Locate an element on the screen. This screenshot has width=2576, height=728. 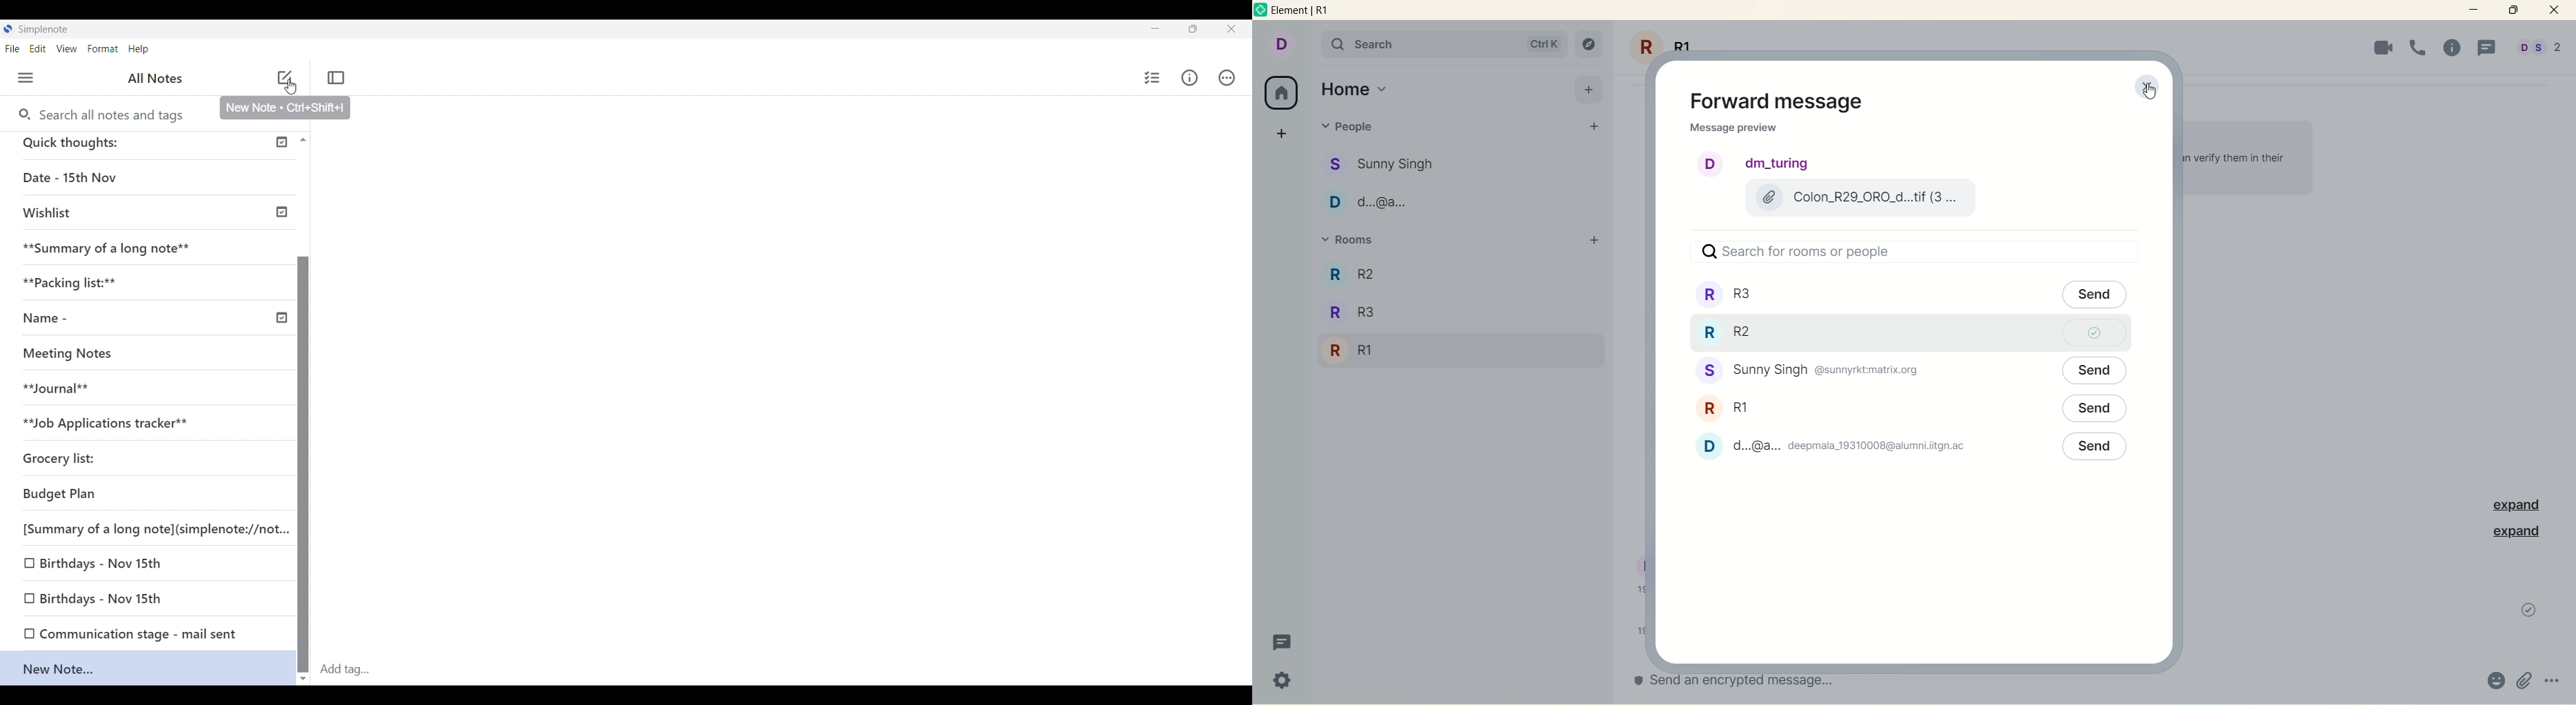
people is located at coordinates (1813, 369).